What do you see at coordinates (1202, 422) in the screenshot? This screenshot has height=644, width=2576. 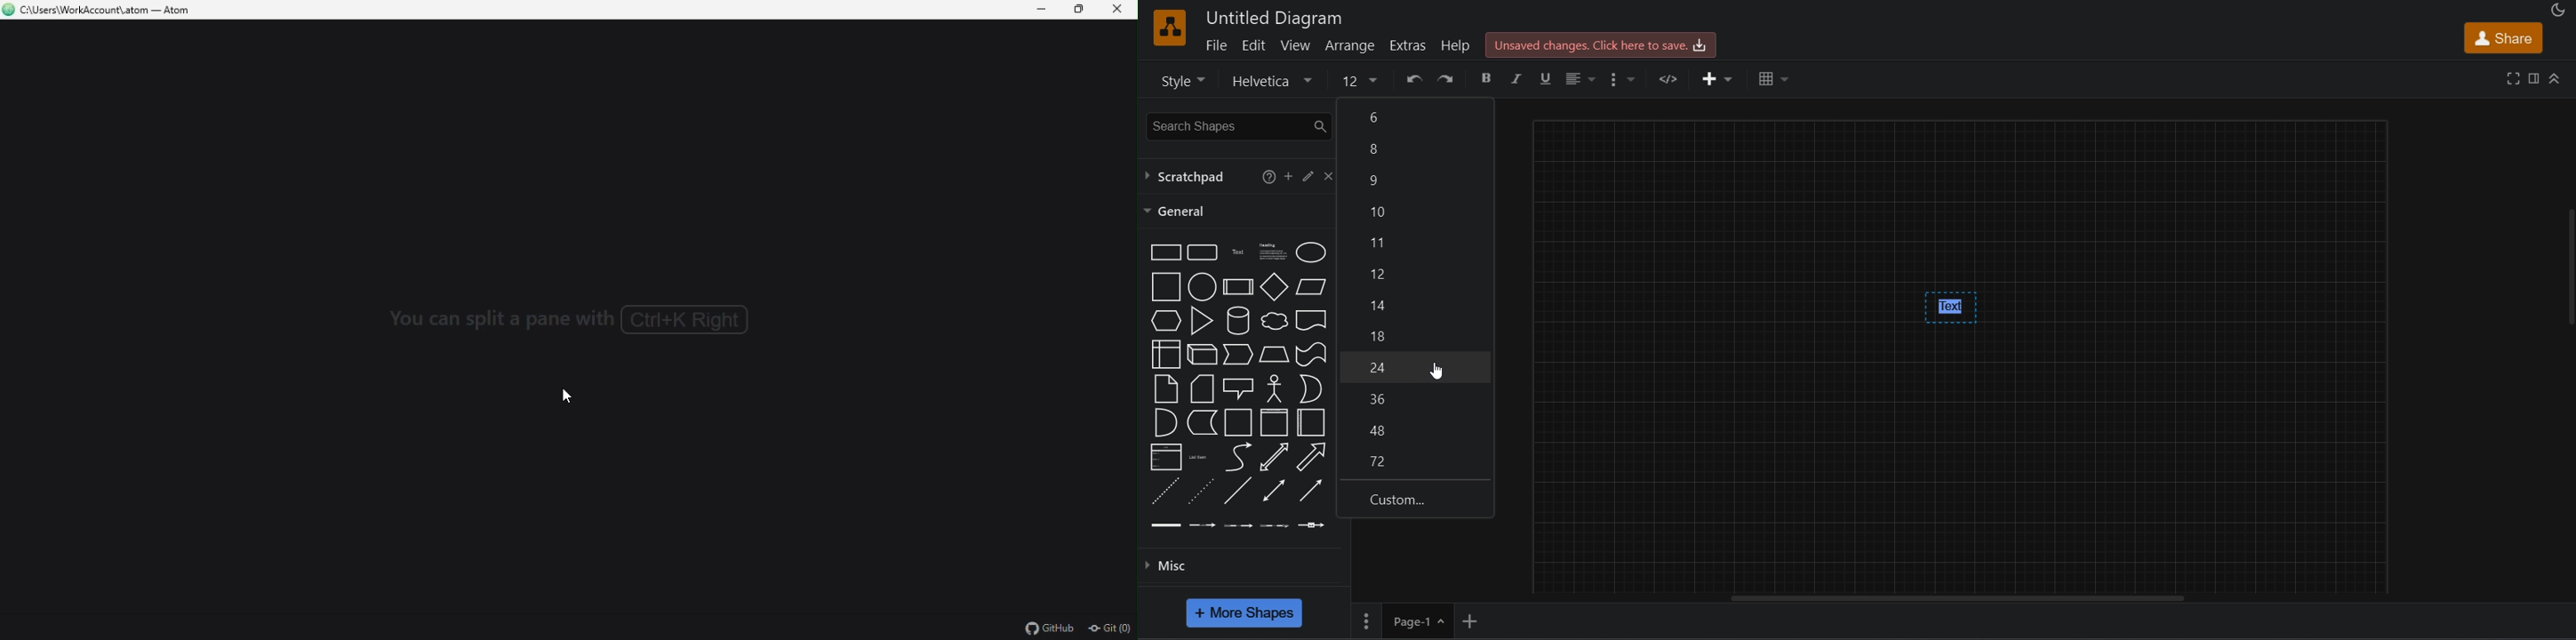 I see `Data storage` at bounding box center [1202, 422].